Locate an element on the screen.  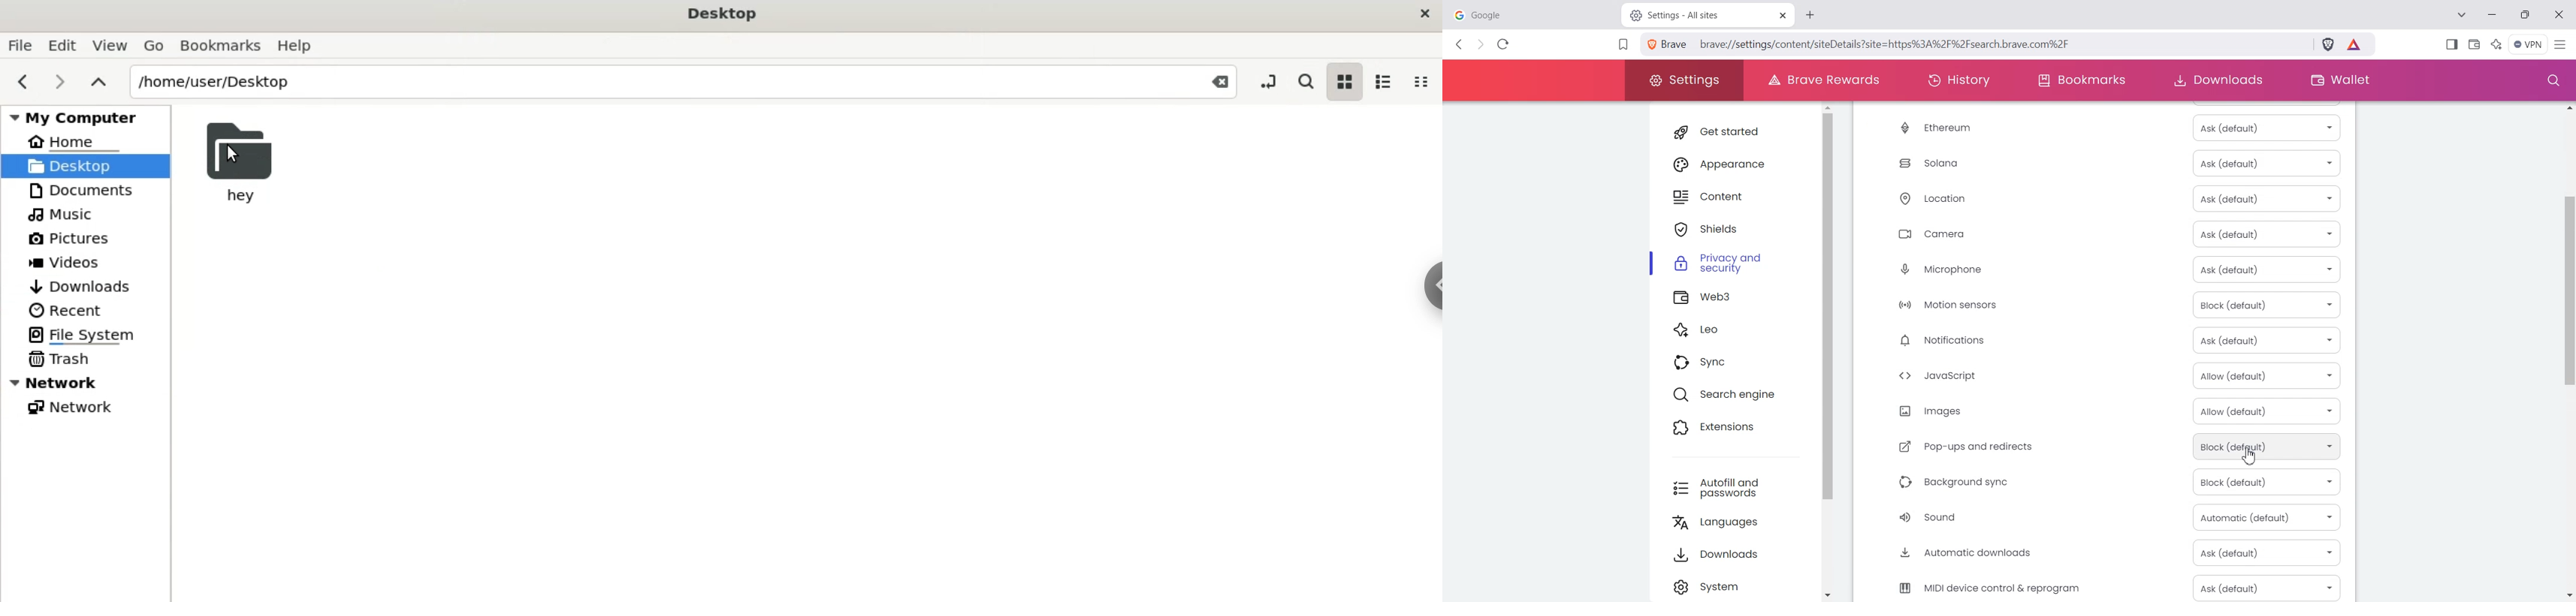
Downloads is located at coordinates (2217, 80).